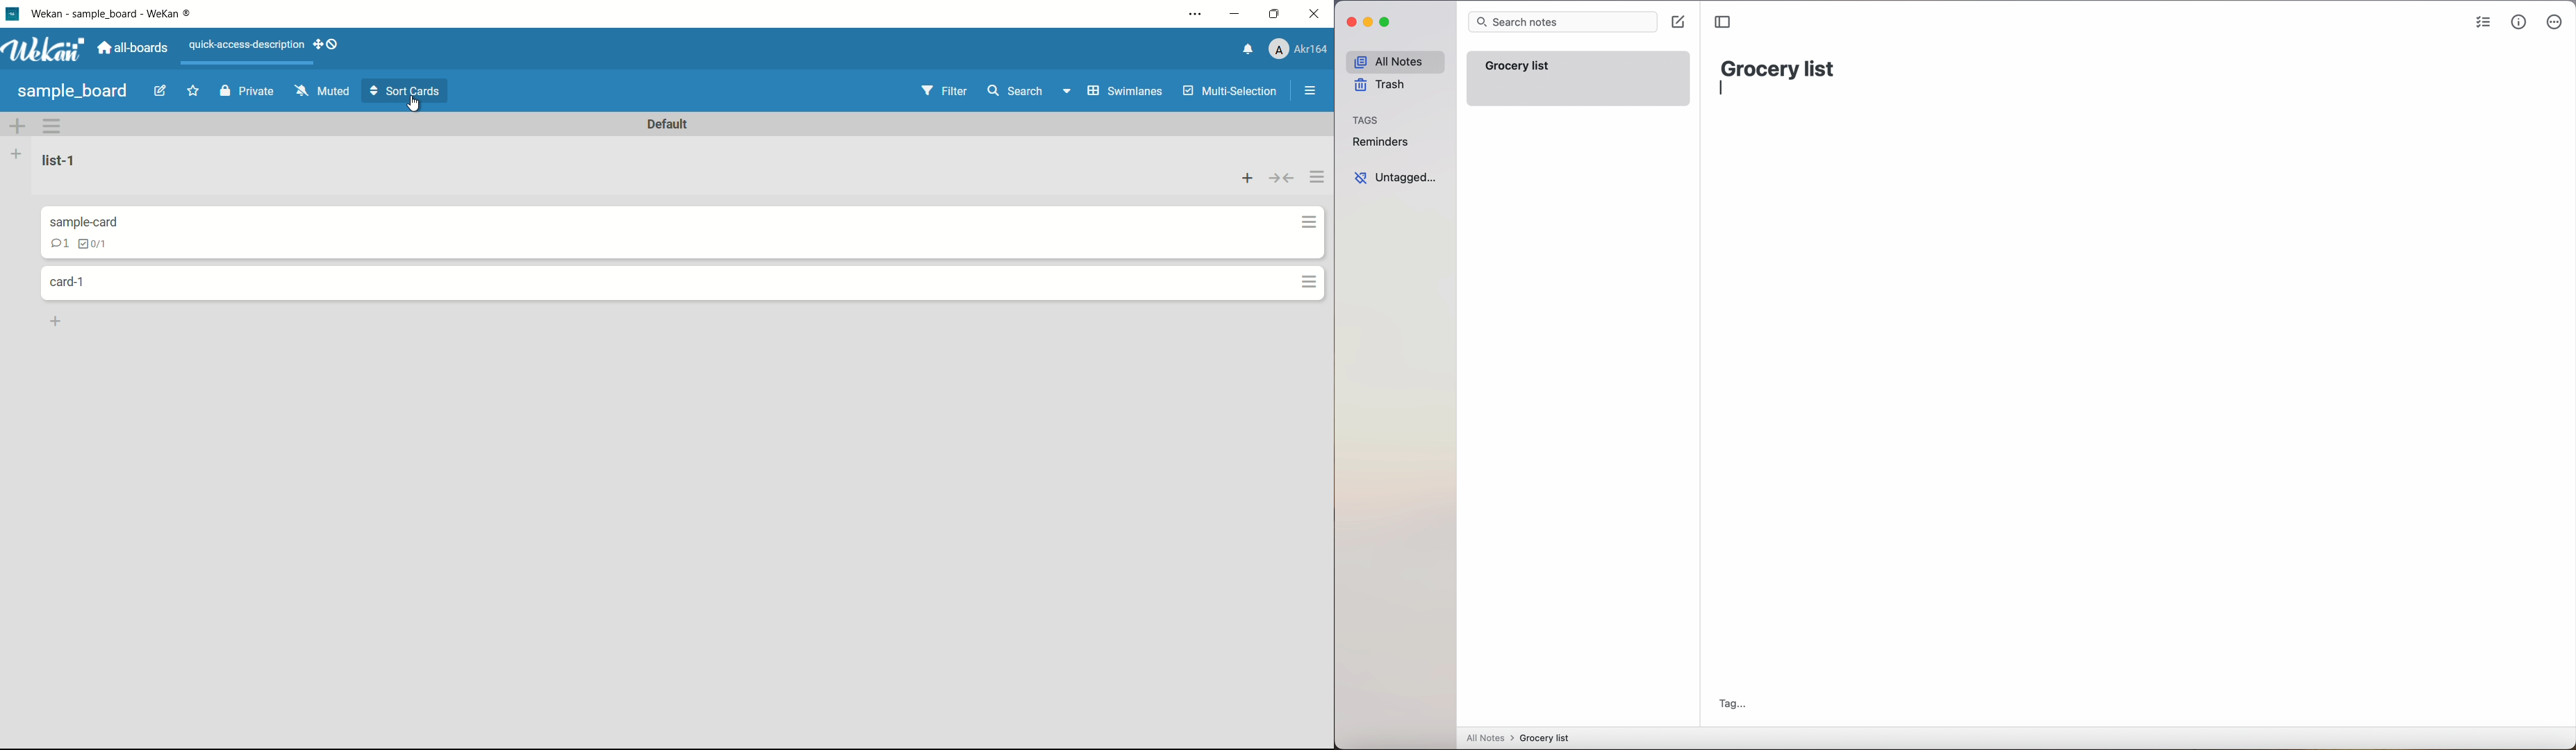 The height and width of the screenshot is (756, 2576). Describe the element at coordinates (2554, 24) in the screenshot. I see `more options` at that location.